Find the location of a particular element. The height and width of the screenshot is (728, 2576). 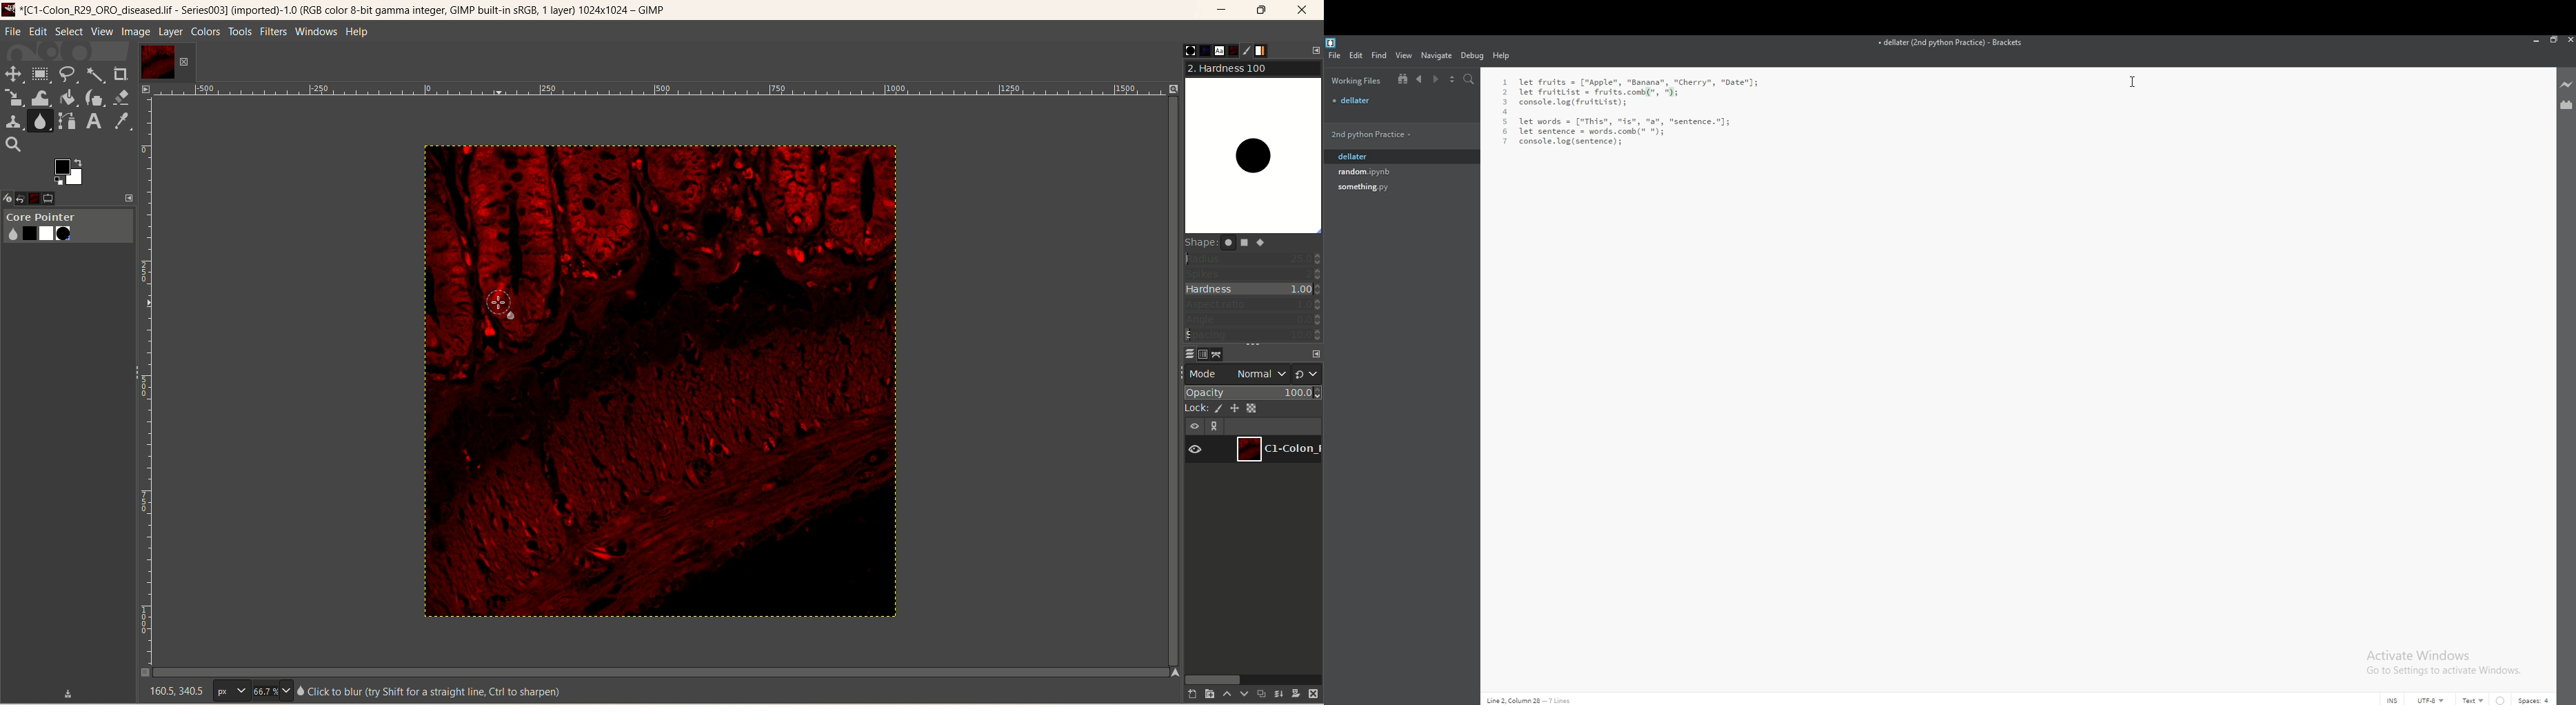

cursor mode is located at coordinates (2393, 700).